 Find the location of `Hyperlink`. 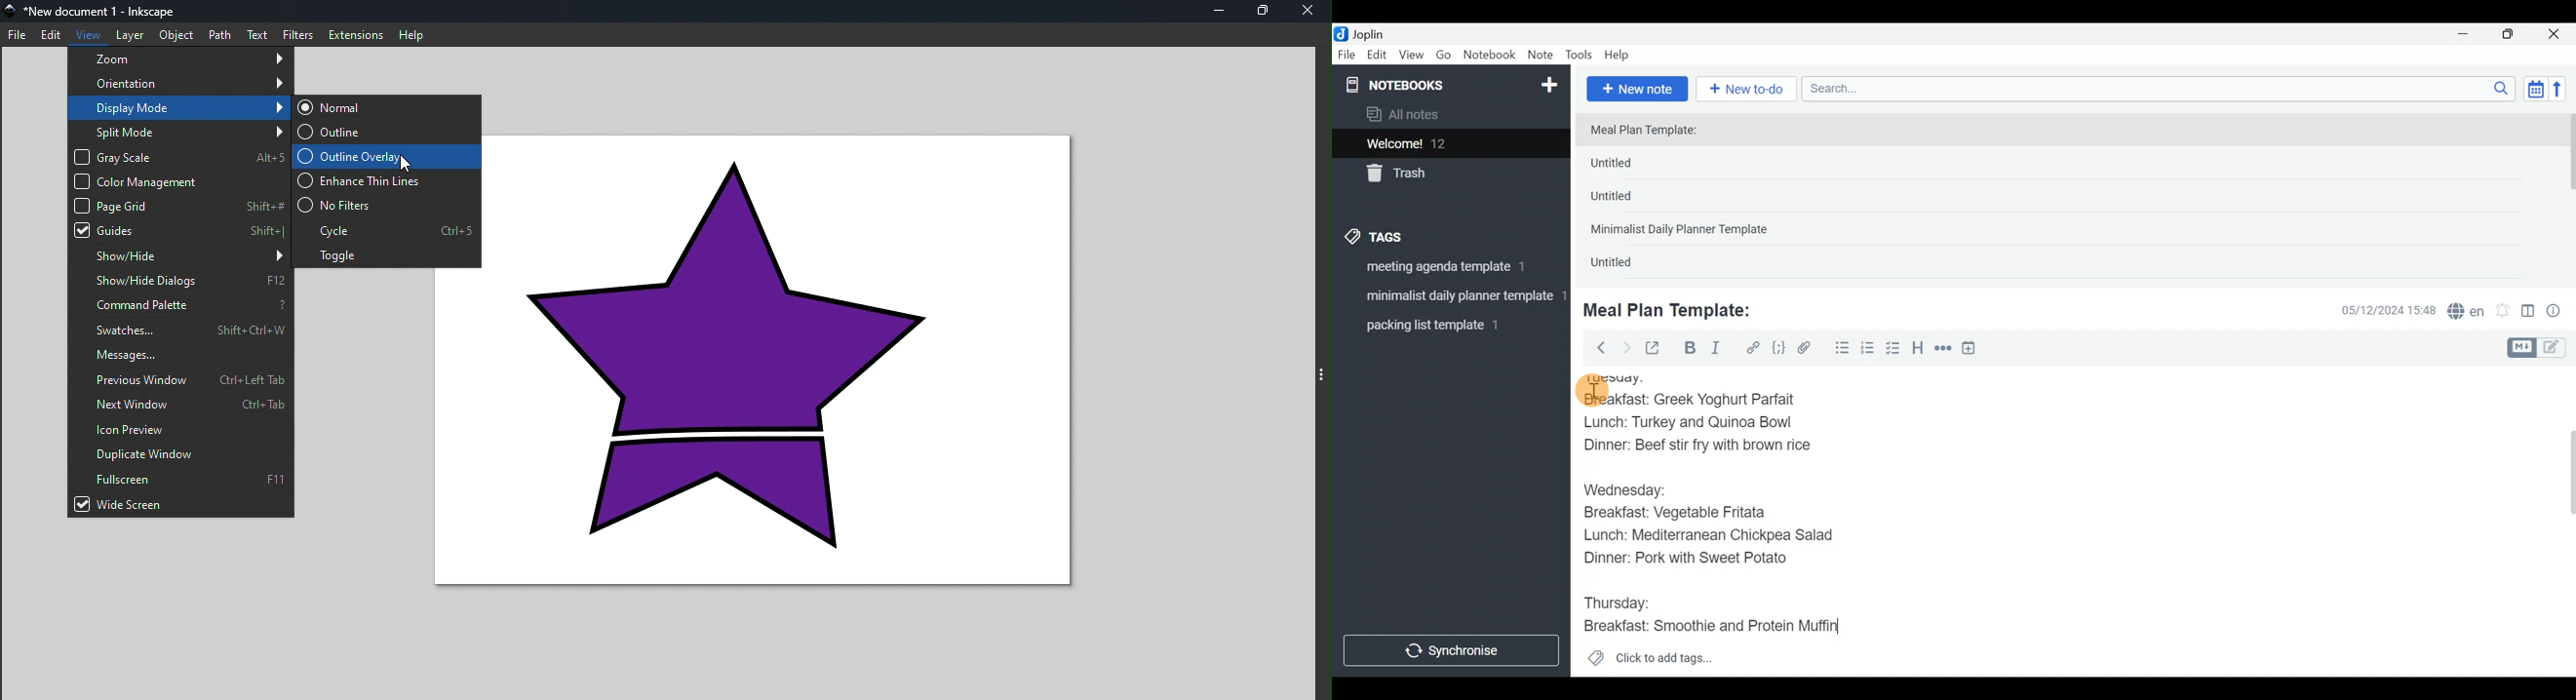

Hyperlink is located at coordinates (1753, 348).